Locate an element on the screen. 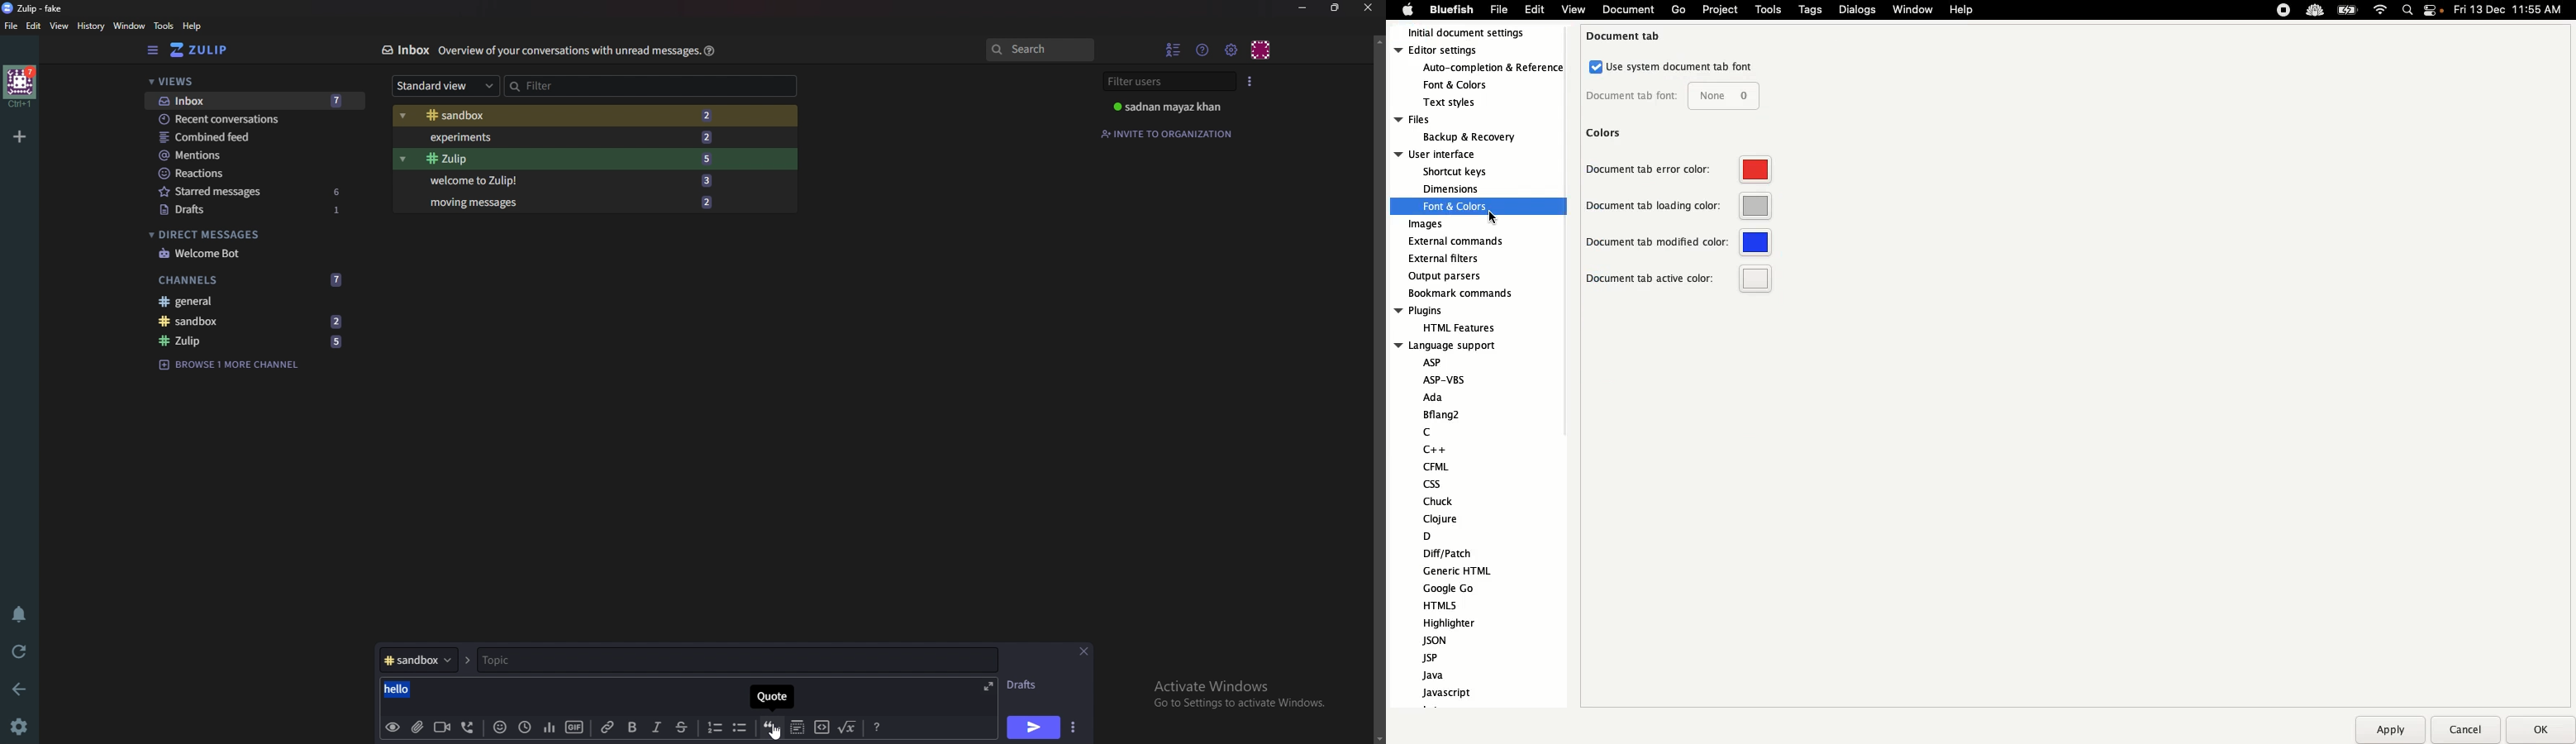 Image resolution: width=2576 pixels, height=756 pixels. Inbox is located at coordinates (212, 100).